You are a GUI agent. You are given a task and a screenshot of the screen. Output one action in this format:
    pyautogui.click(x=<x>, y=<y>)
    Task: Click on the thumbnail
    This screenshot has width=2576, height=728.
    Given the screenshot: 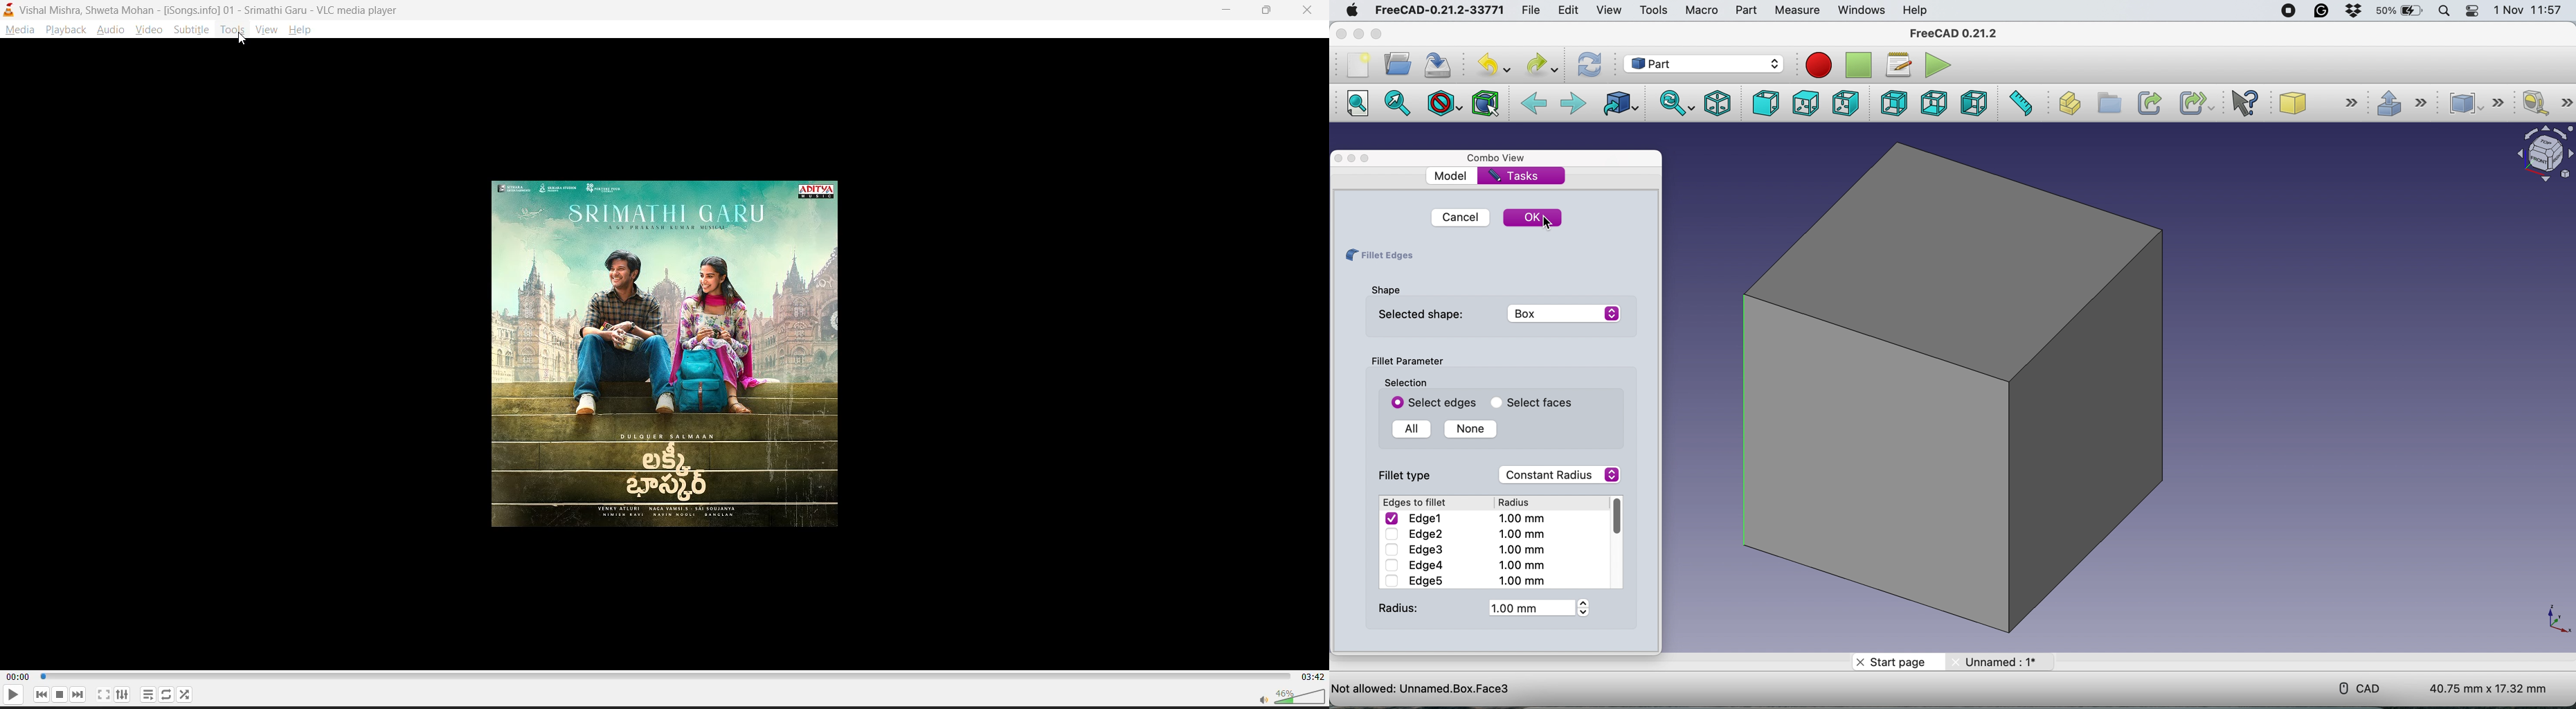 What is the action you would take?
    pyautogui.click(x=672, y=357)
    